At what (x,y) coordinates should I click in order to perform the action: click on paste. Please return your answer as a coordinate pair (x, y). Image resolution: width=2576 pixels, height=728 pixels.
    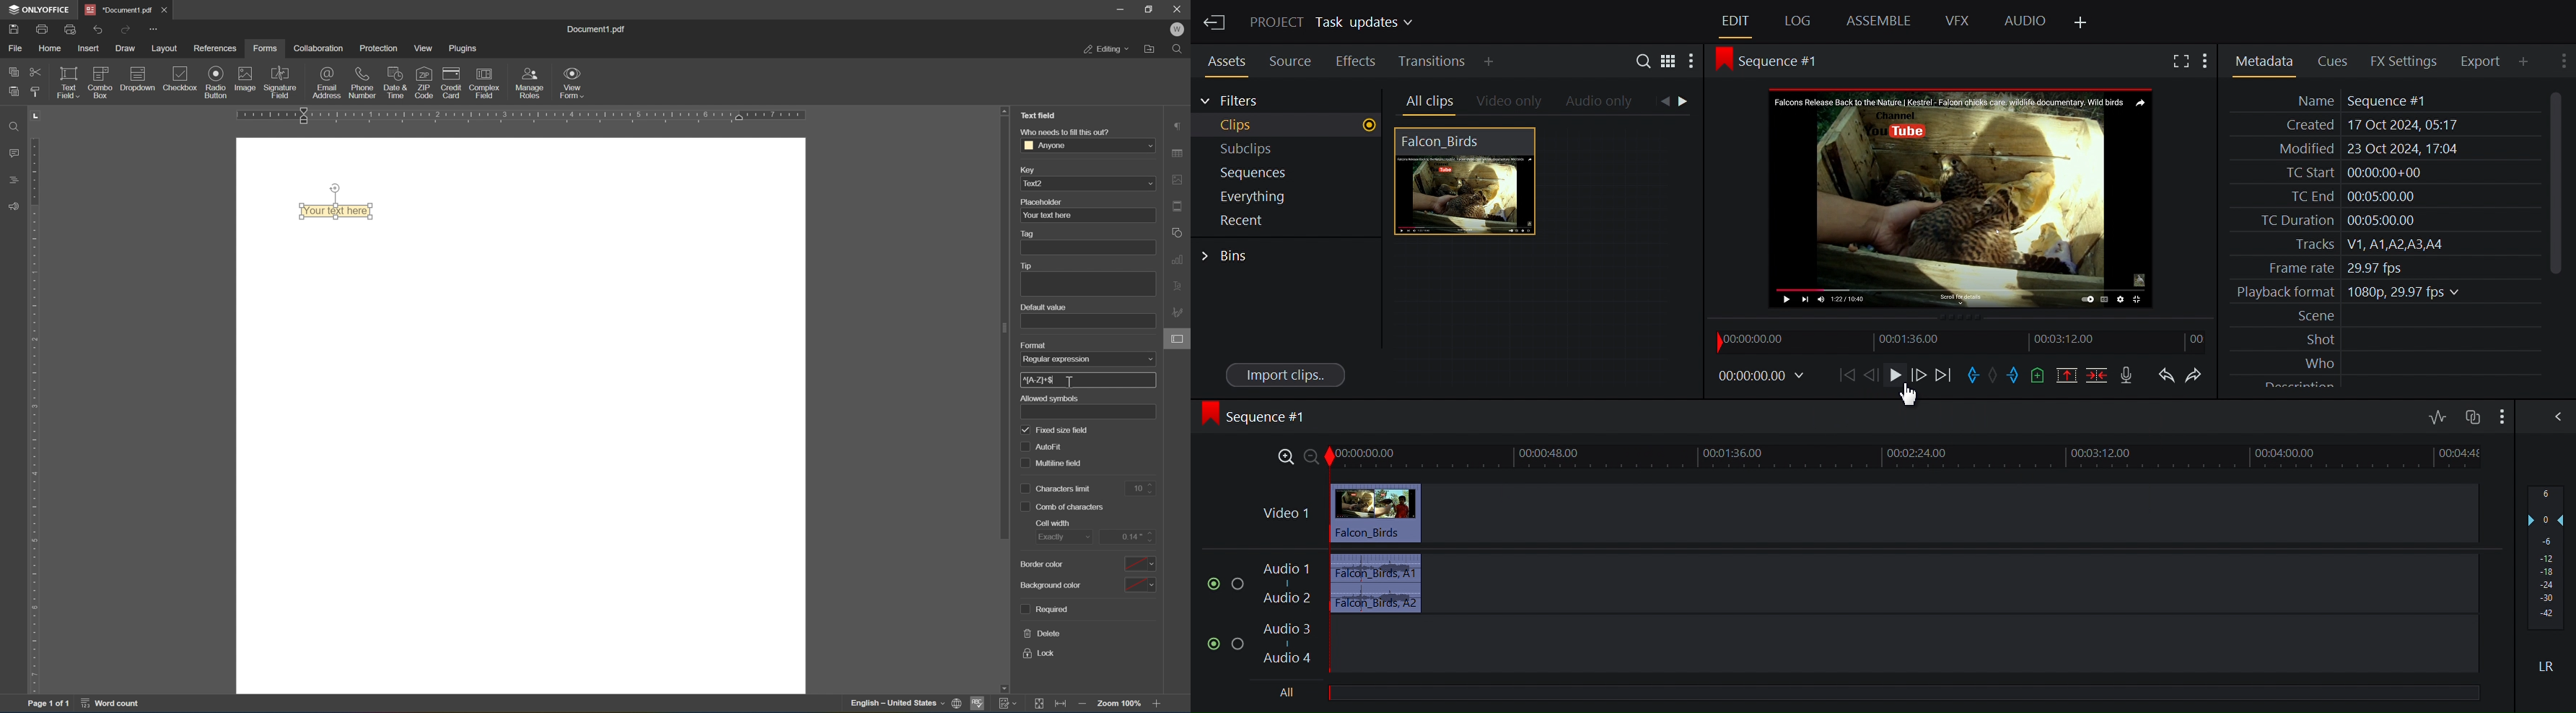
    Looking at the image, I should click on (16, 91).